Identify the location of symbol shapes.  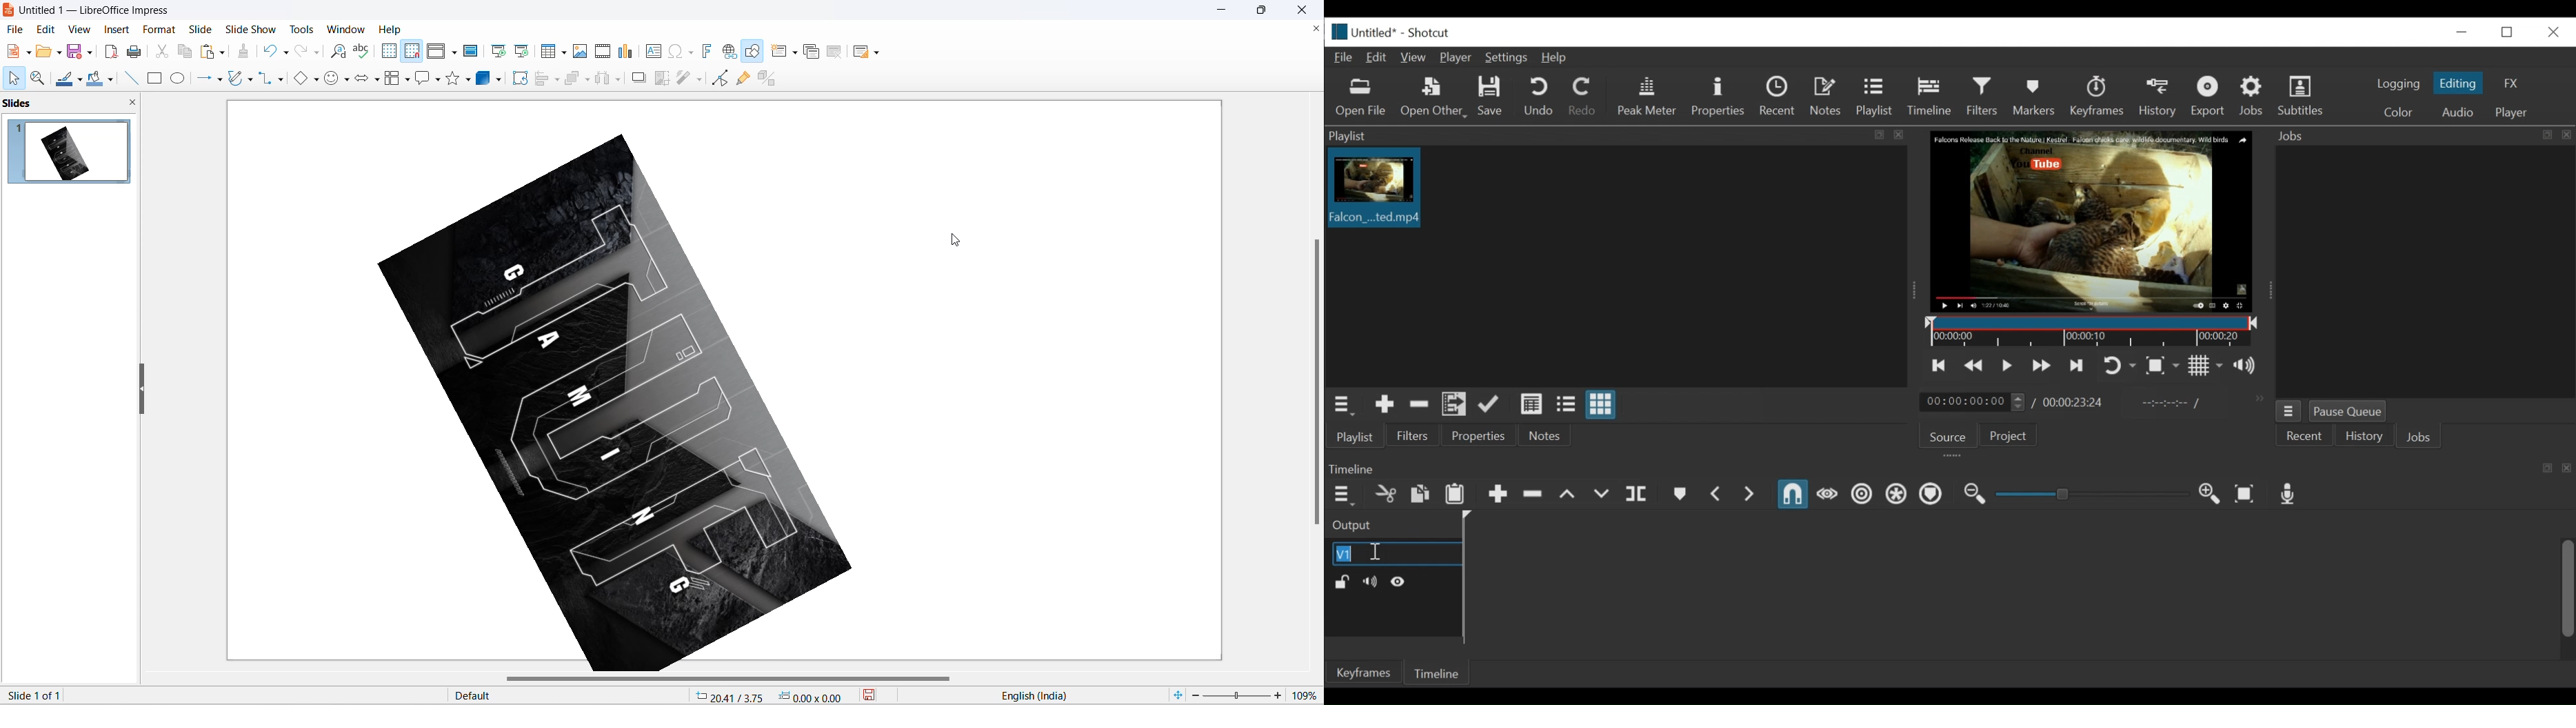
(332, 81).